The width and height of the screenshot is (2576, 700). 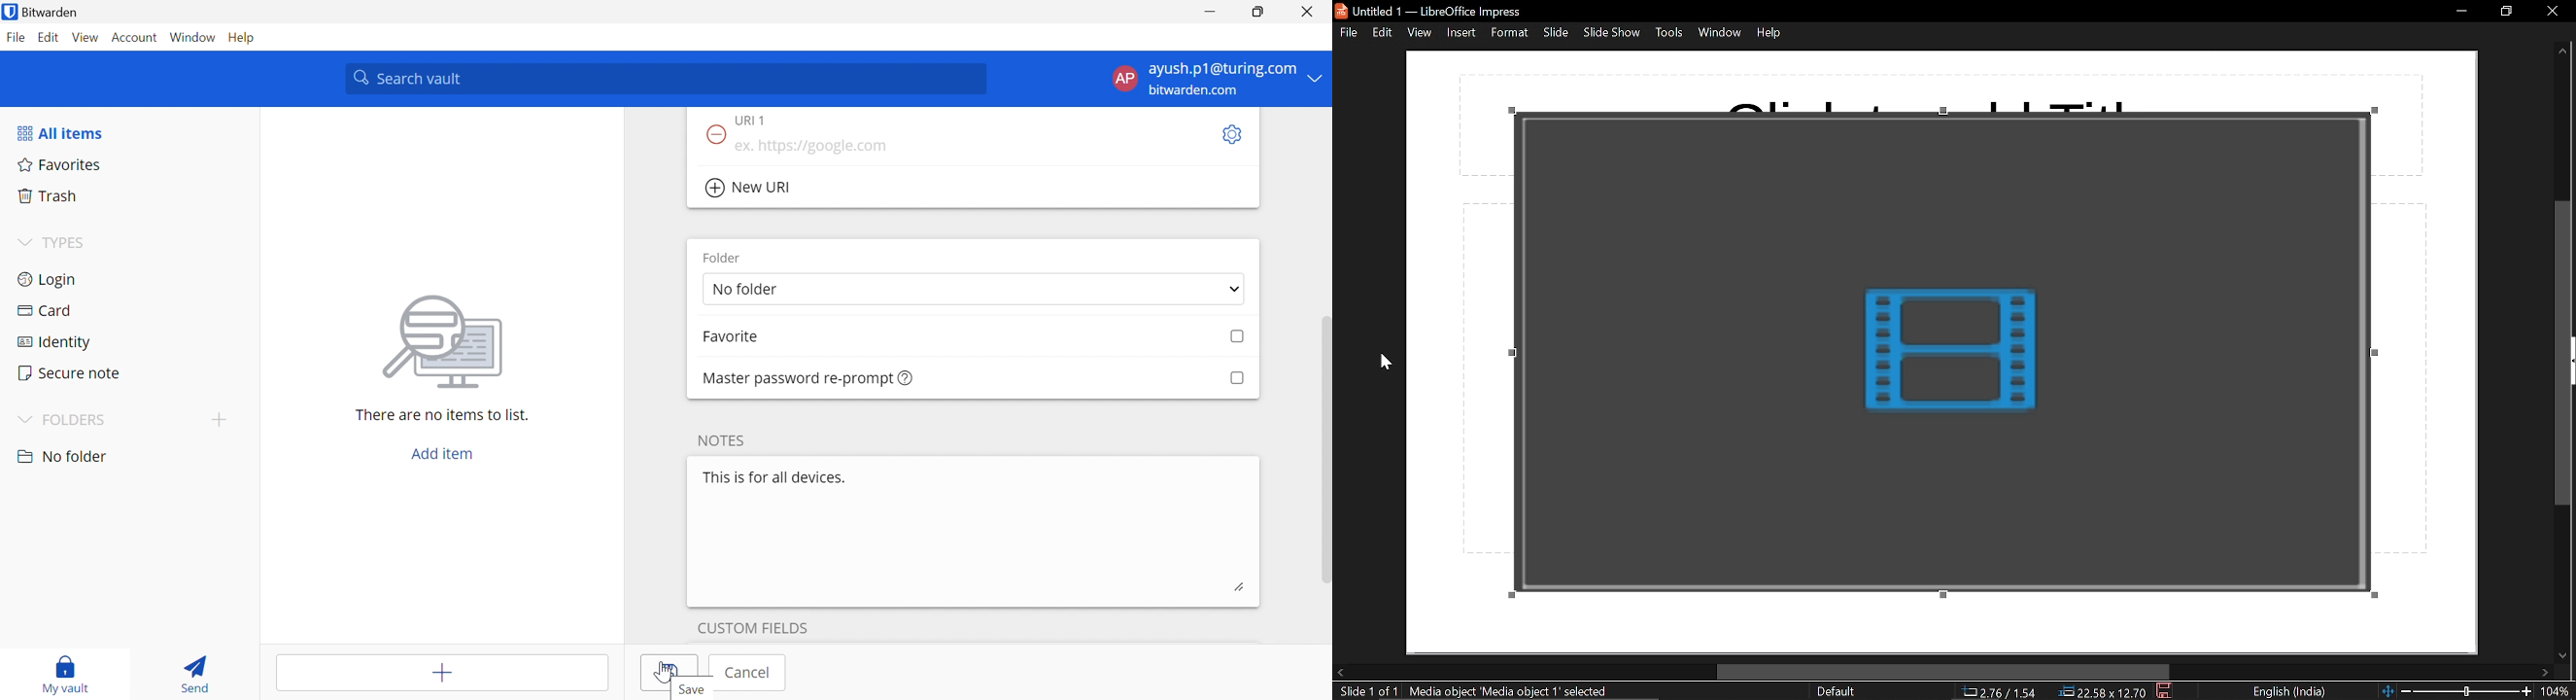 I want to click on move up, so click(x=2562, y=53).